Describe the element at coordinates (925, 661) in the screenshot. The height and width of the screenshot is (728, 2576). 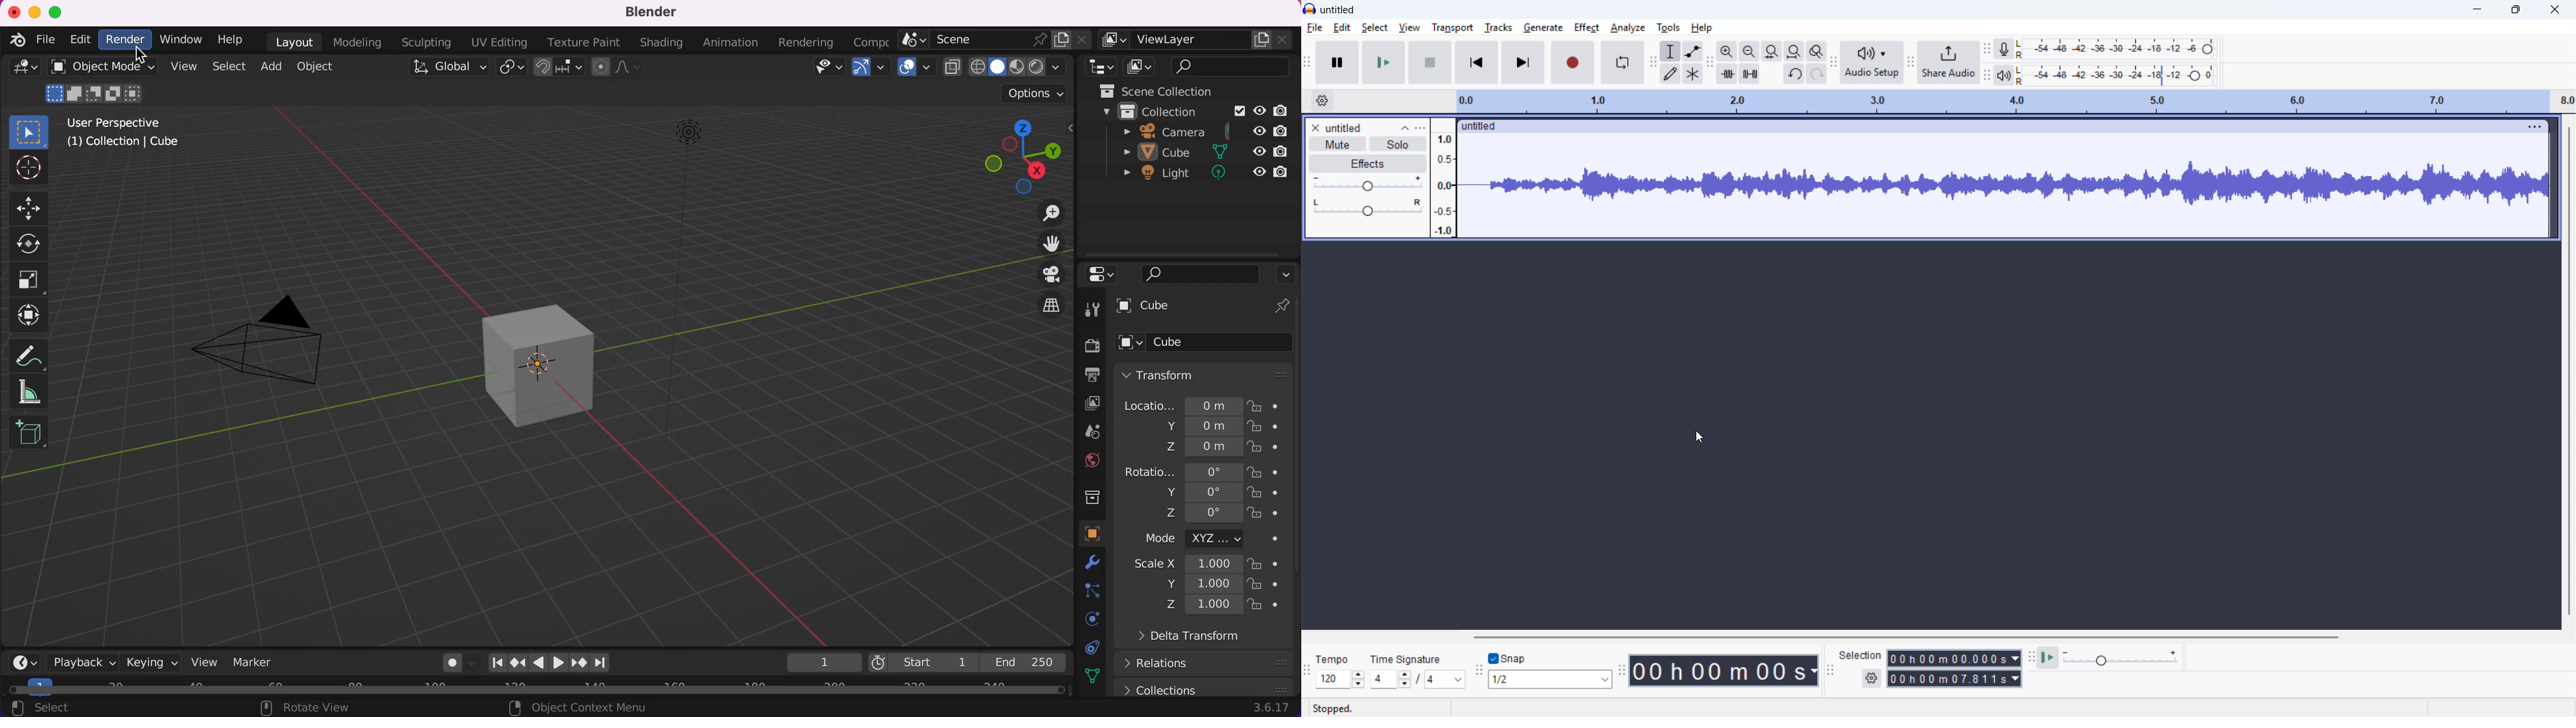
I see `start 1` at that location.